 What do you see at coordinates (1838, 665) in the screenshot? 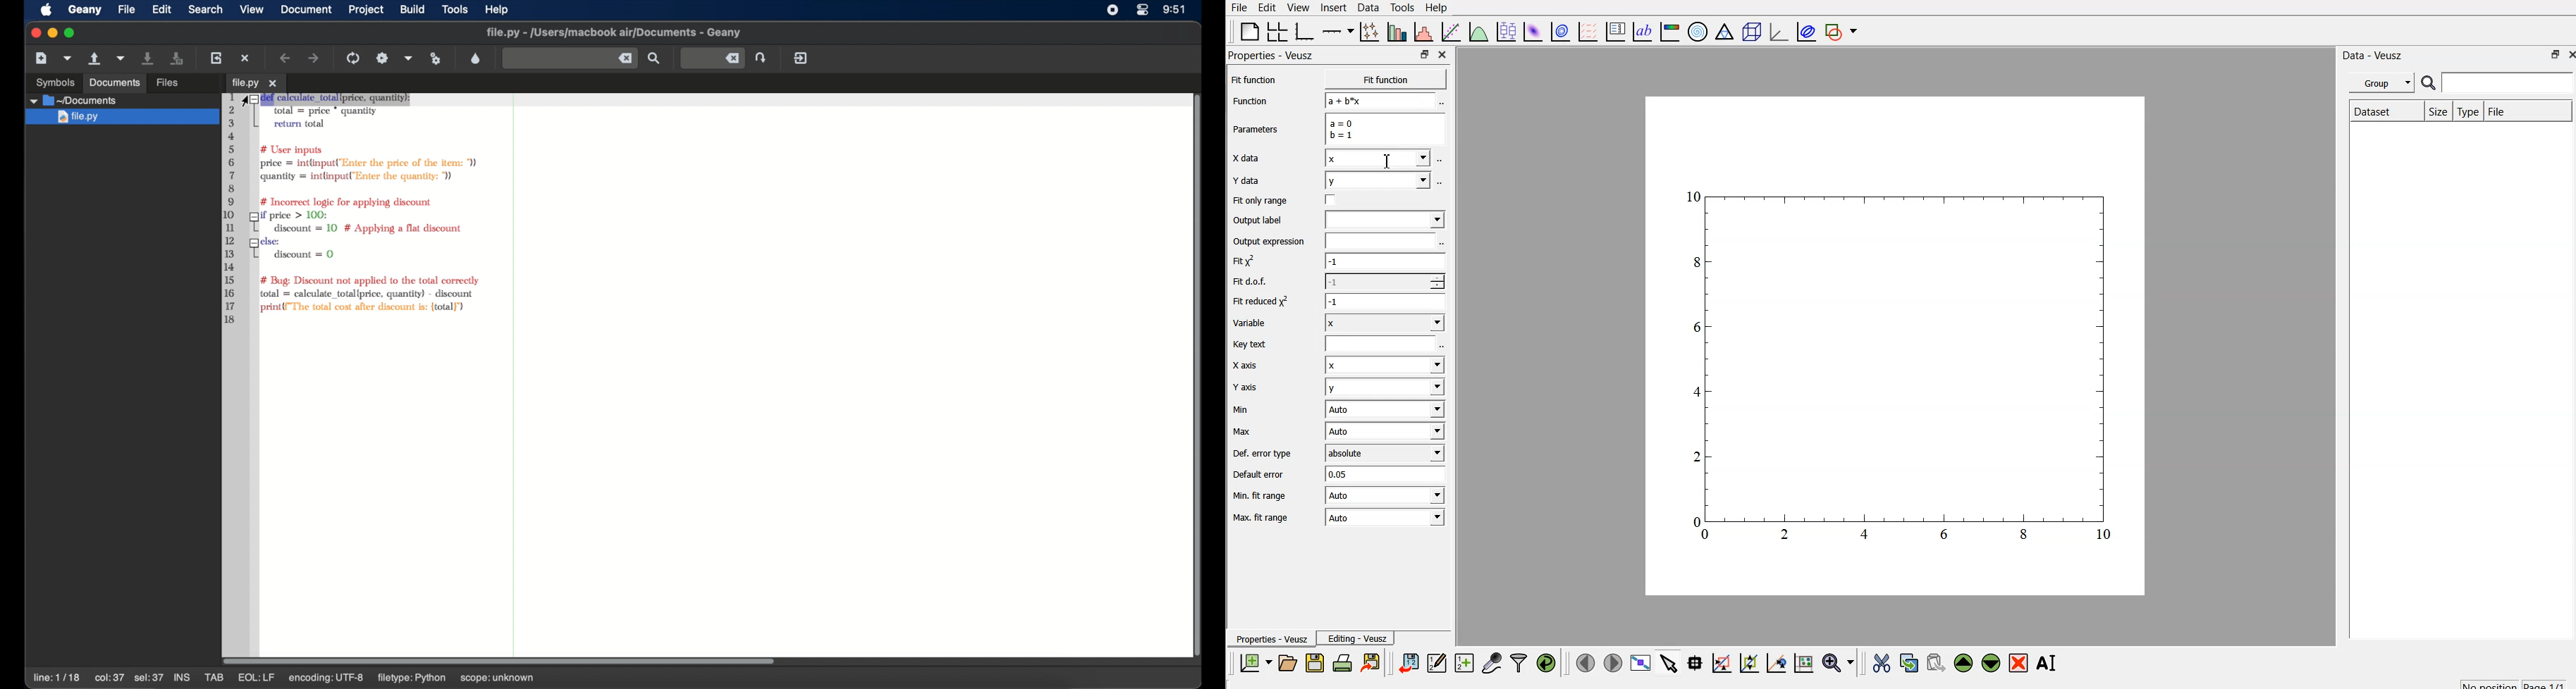
I see `zoom functions menu` at bounding box center [1838, 665].